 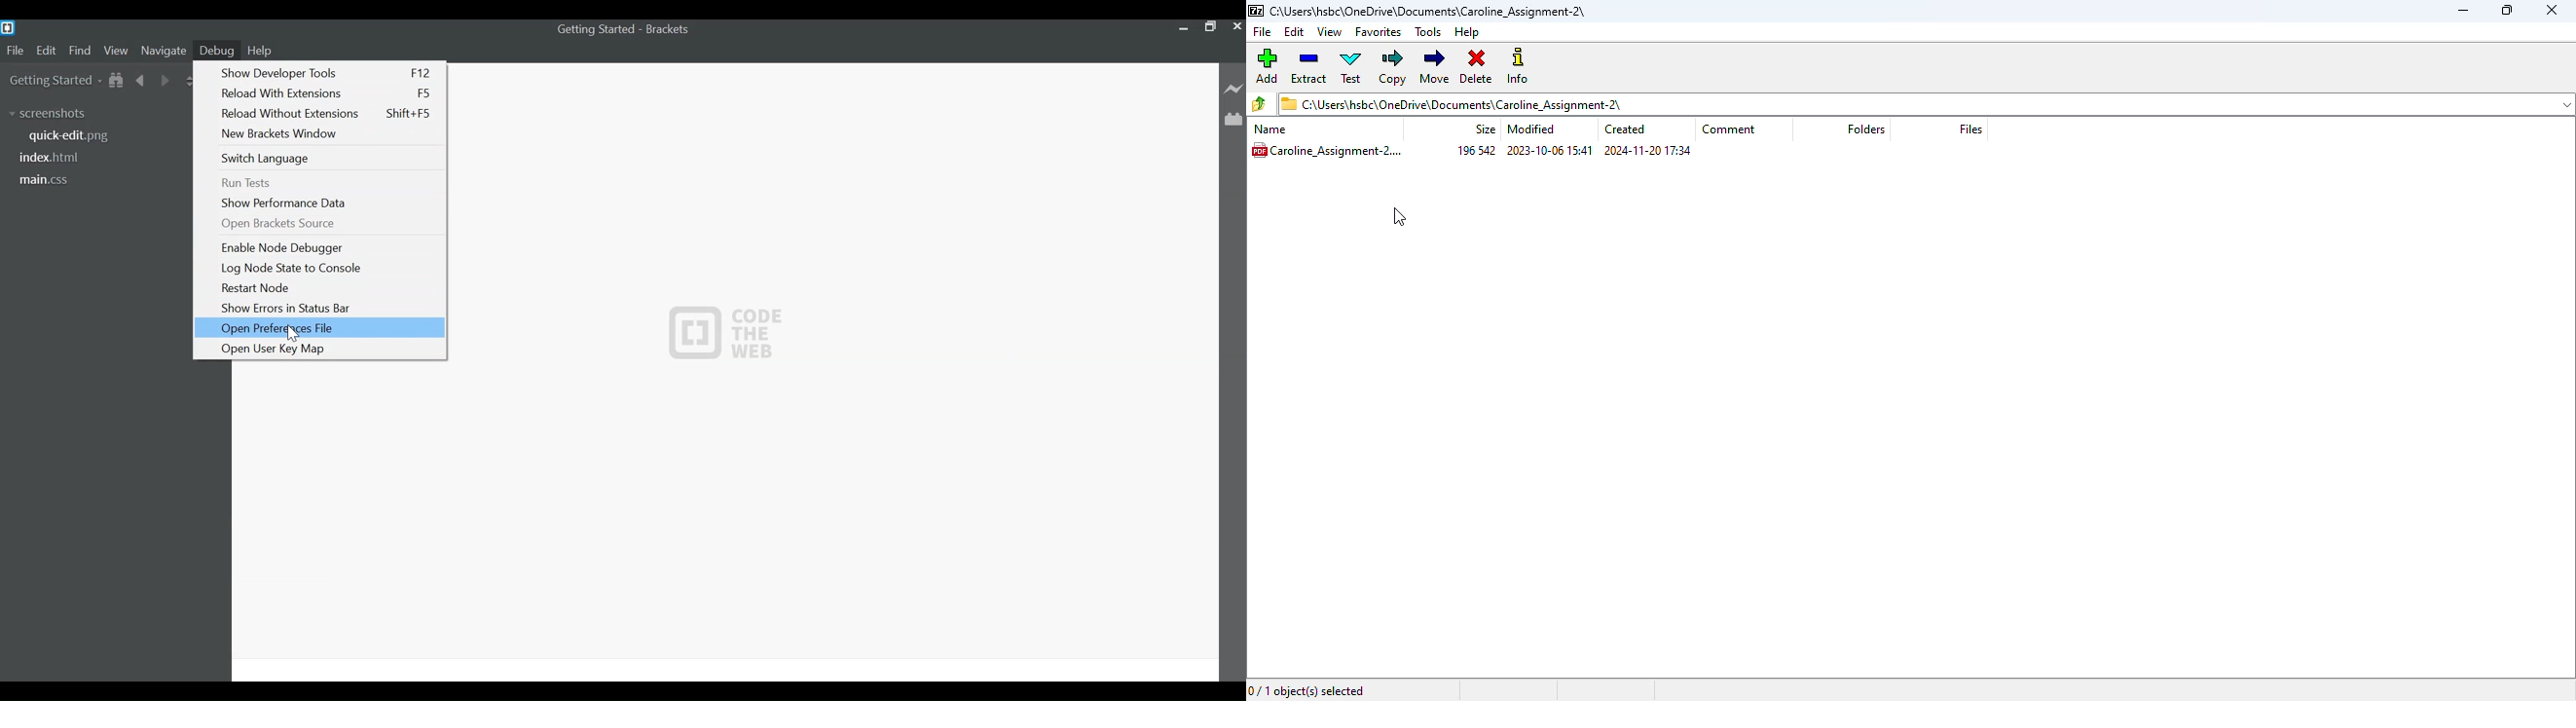 I want to click on Brackets Desktop Icon, so click(x=9, y=27).